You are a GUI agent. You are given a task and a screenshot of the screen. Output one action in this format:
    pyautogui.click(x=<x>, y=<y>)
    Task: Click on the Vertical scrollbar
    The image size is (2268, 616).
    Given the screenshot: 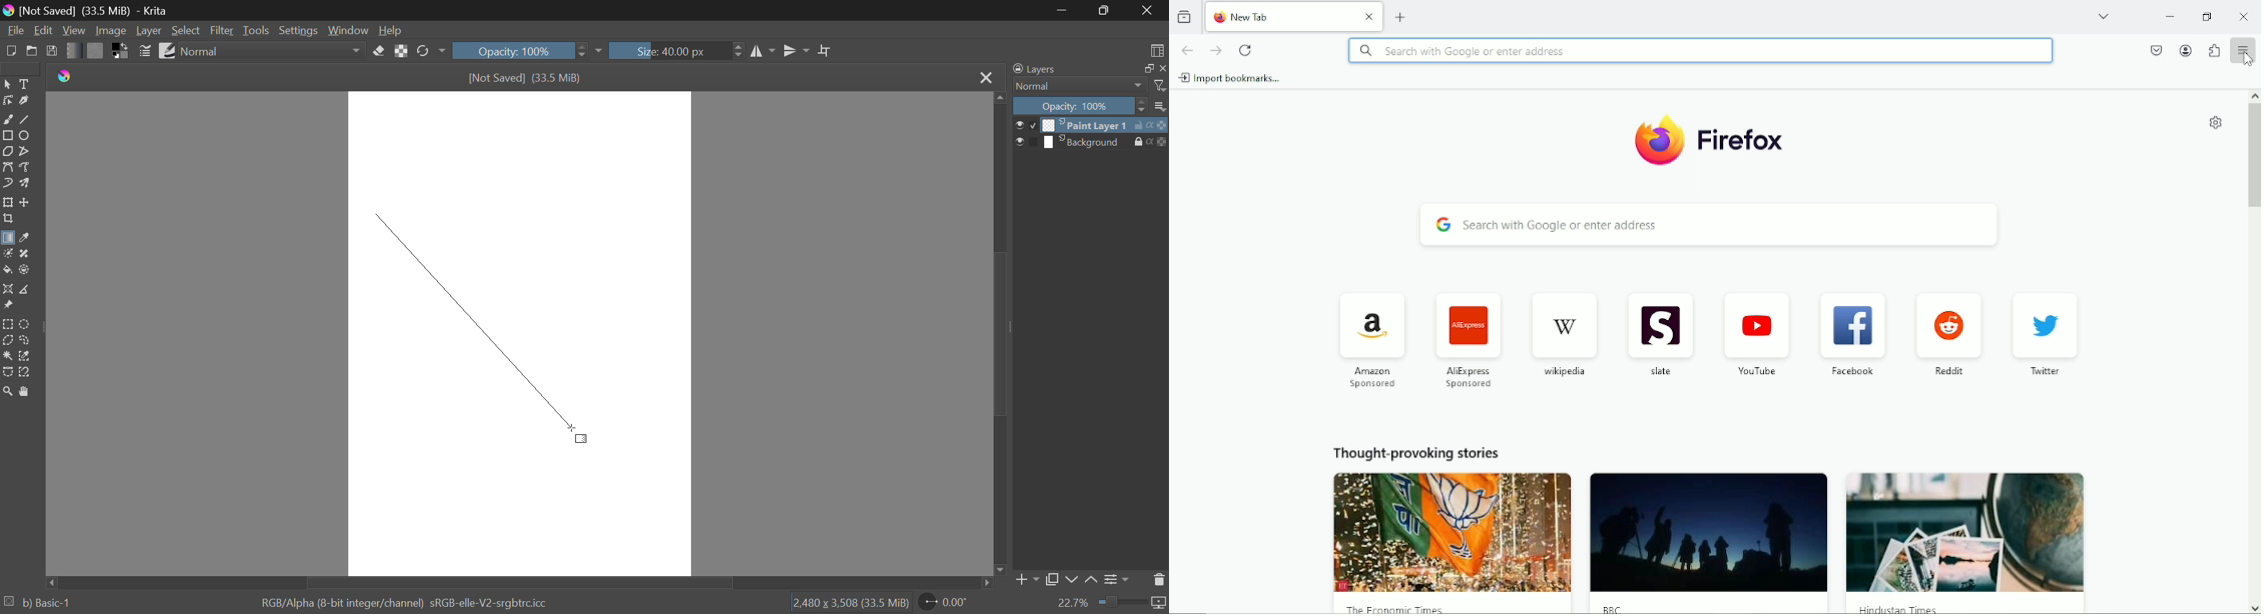 What is the action you would take?
    pyautogui.click(x=2254, y=157)
    